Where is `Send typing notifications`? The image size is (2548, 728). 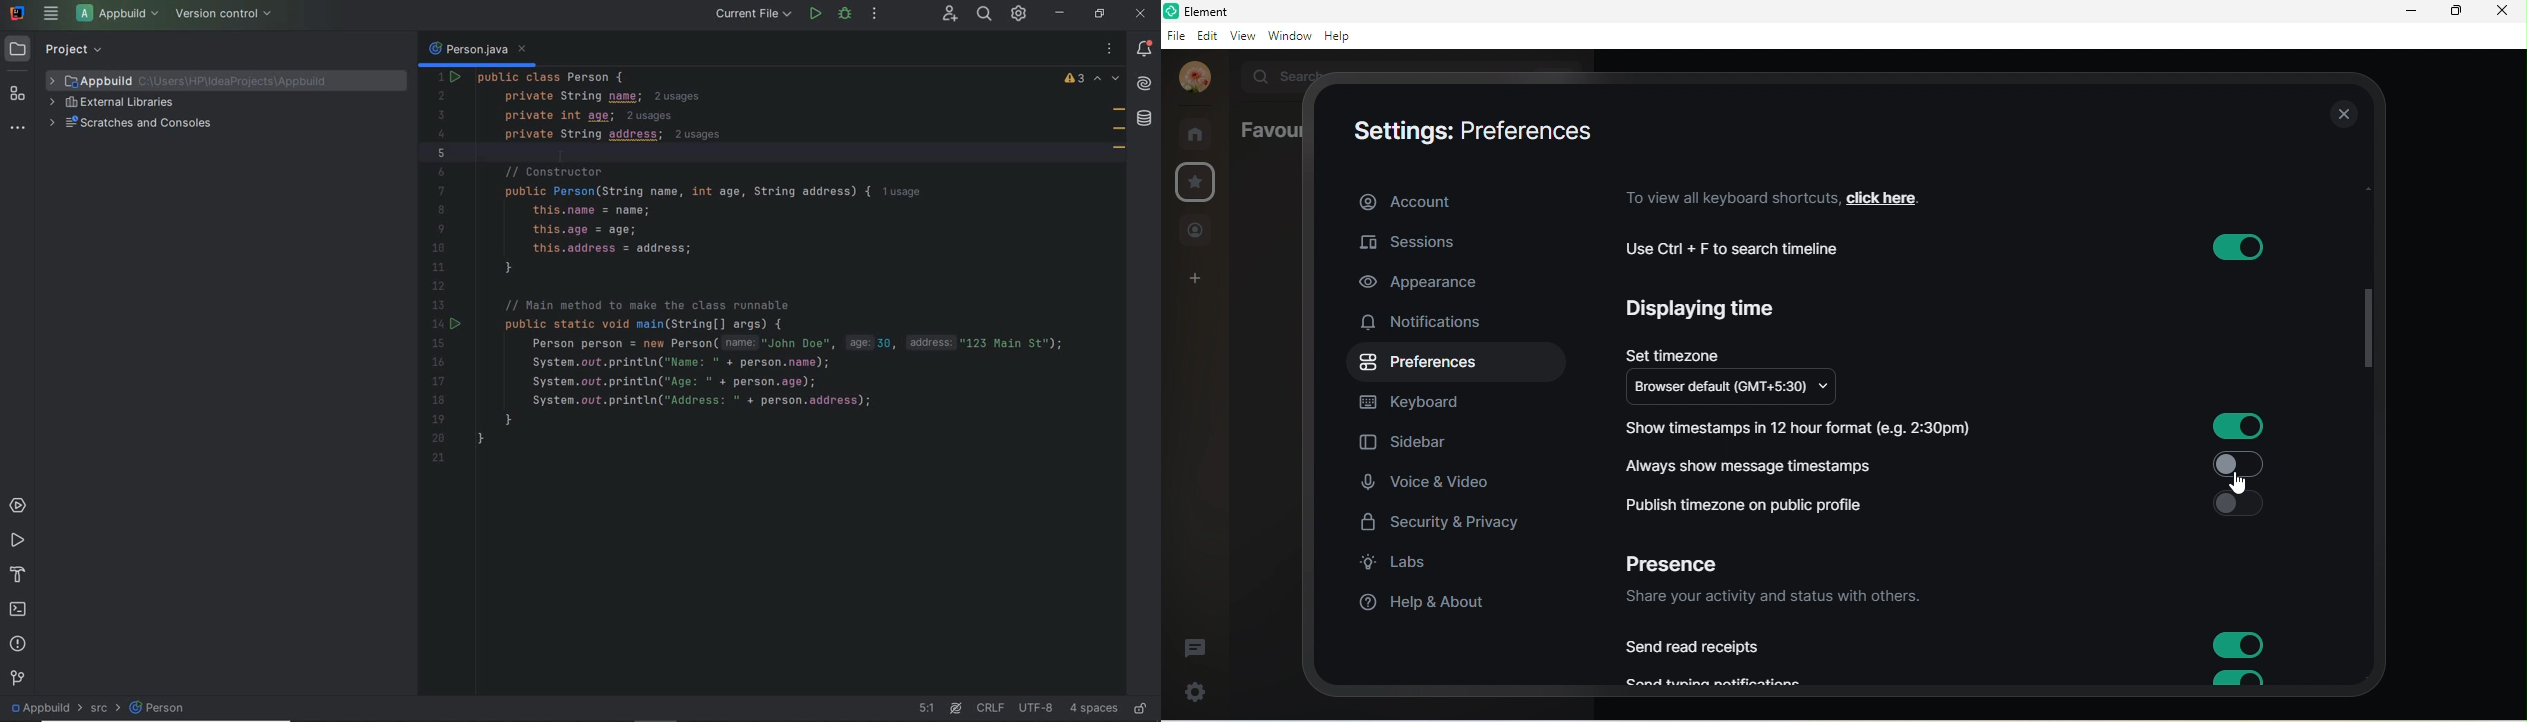
Send typing notifications is located at coordinates (1725, 681).